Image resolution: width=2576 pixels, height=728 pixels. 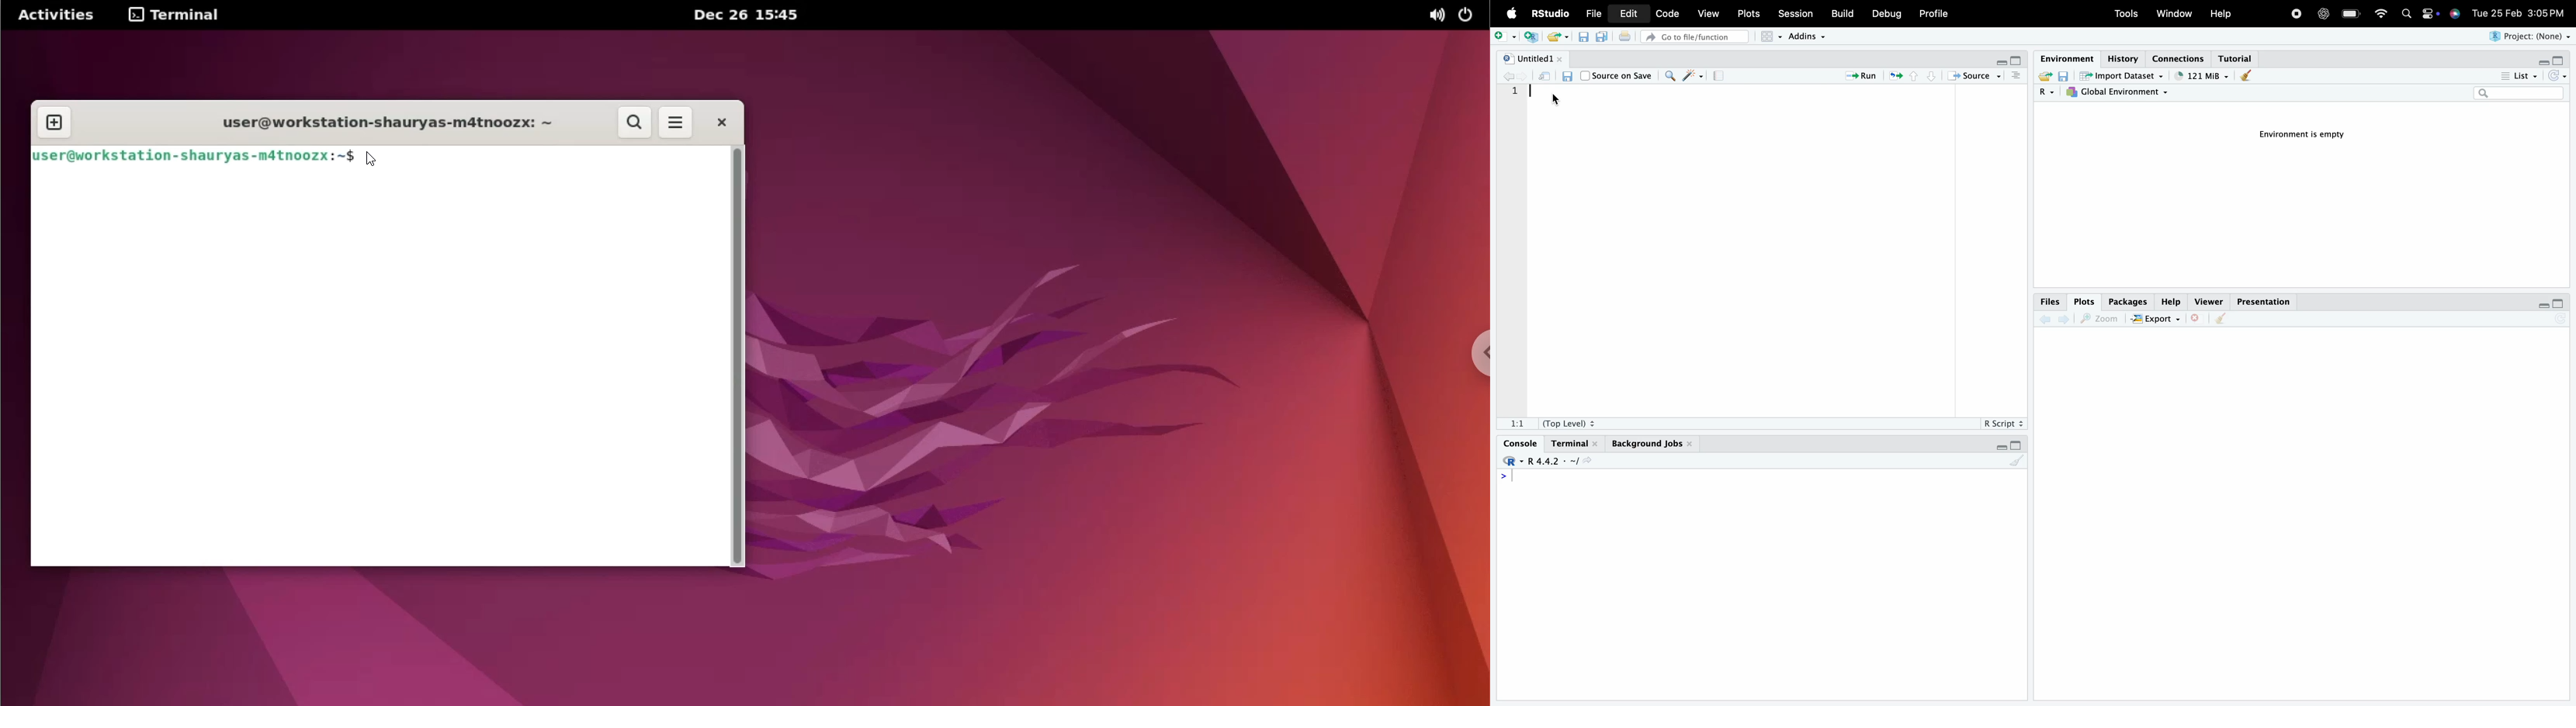 What do you see at coordinates (2173, 302) in the screenshot?
I see `Help` at bounding box center [2173, 302].